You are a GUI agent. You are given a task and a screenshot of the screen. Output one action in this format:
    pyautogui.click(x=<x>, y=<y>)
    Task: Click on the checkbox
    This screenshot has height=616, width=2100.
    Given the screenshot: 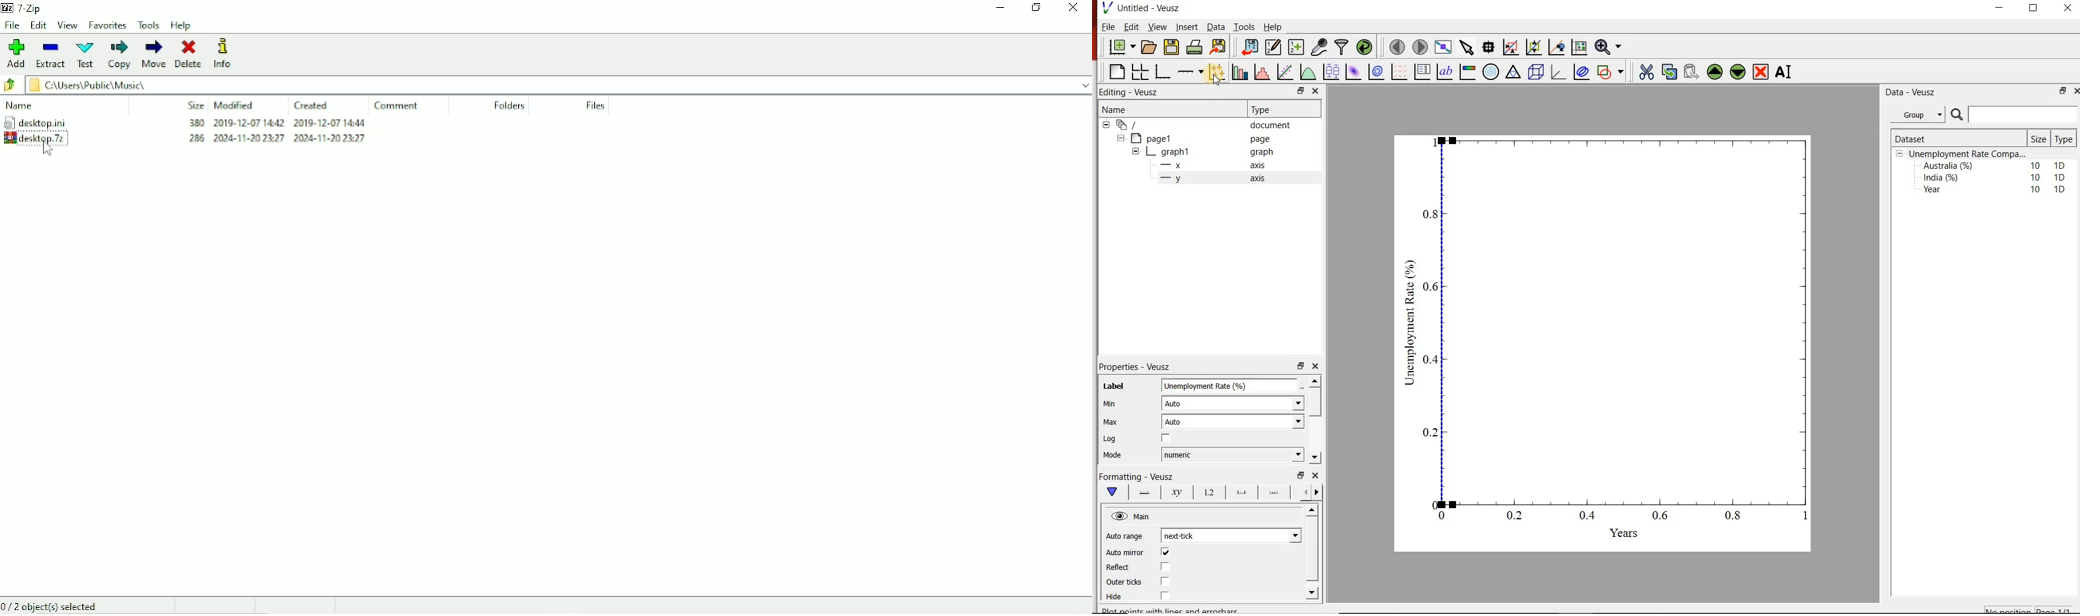 What is the action you would take?
    pyautogui.click(x=1167, y=567)
    